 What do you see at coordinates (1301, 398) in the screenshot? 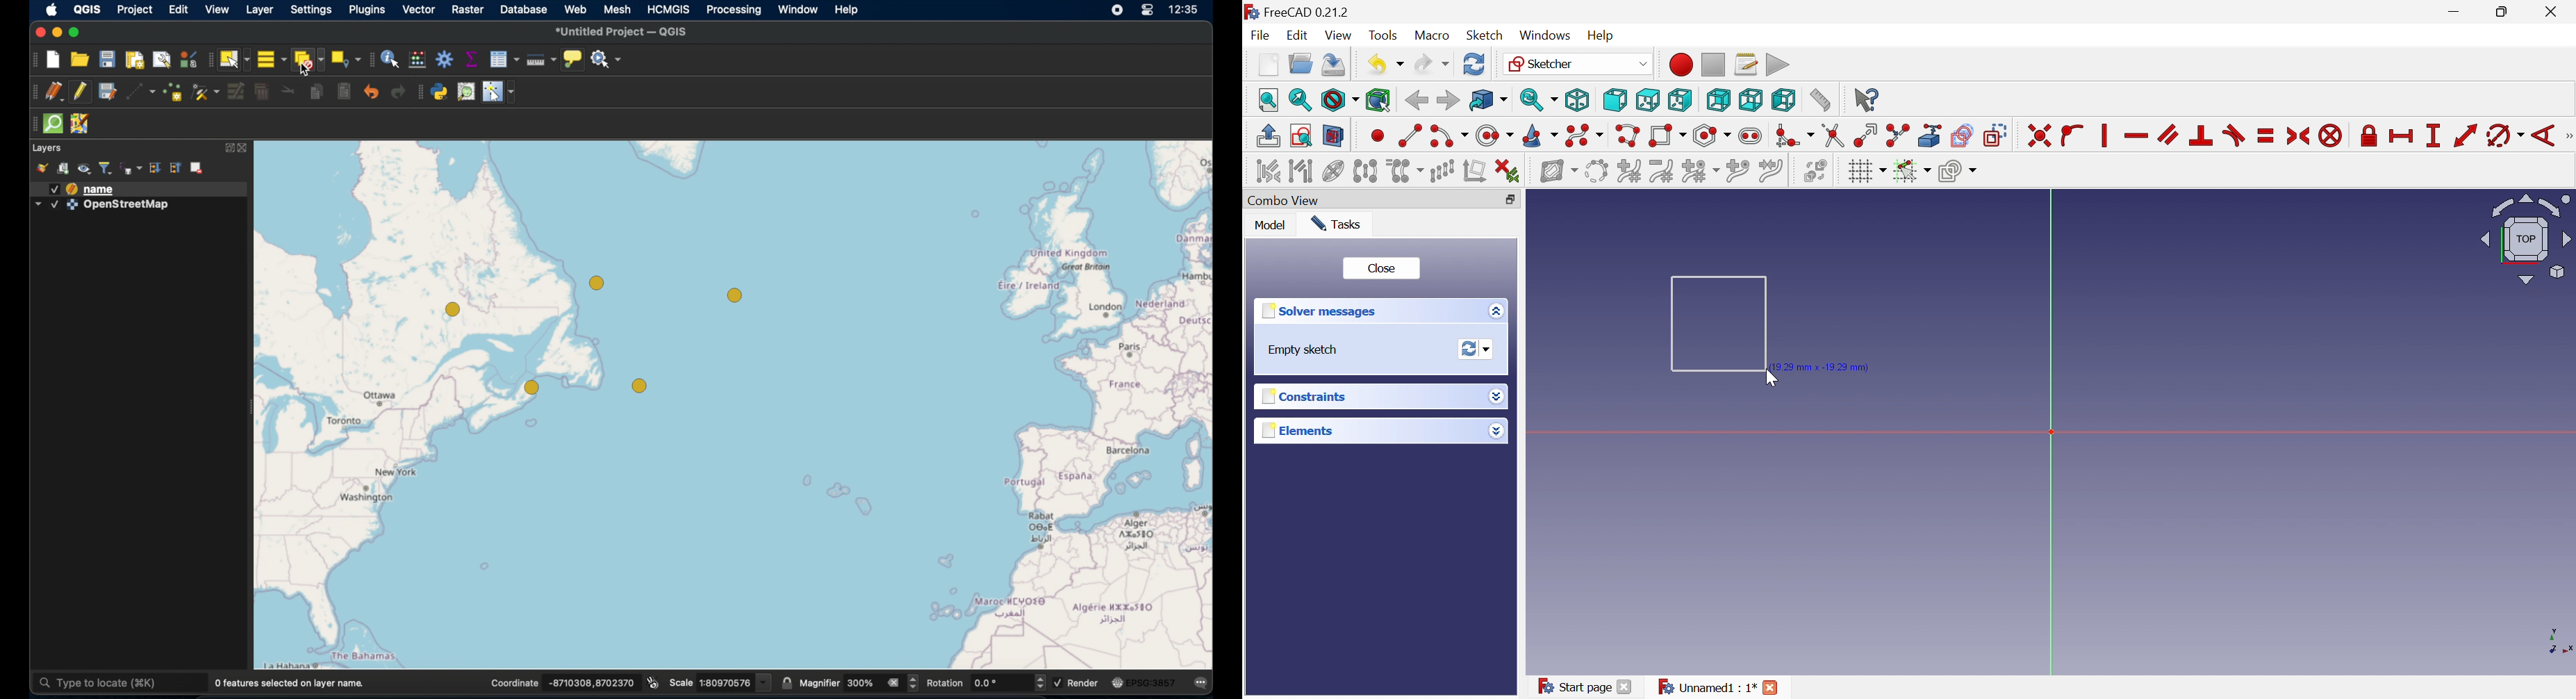
I see `Constraints` at bounding box center [1301, 398].